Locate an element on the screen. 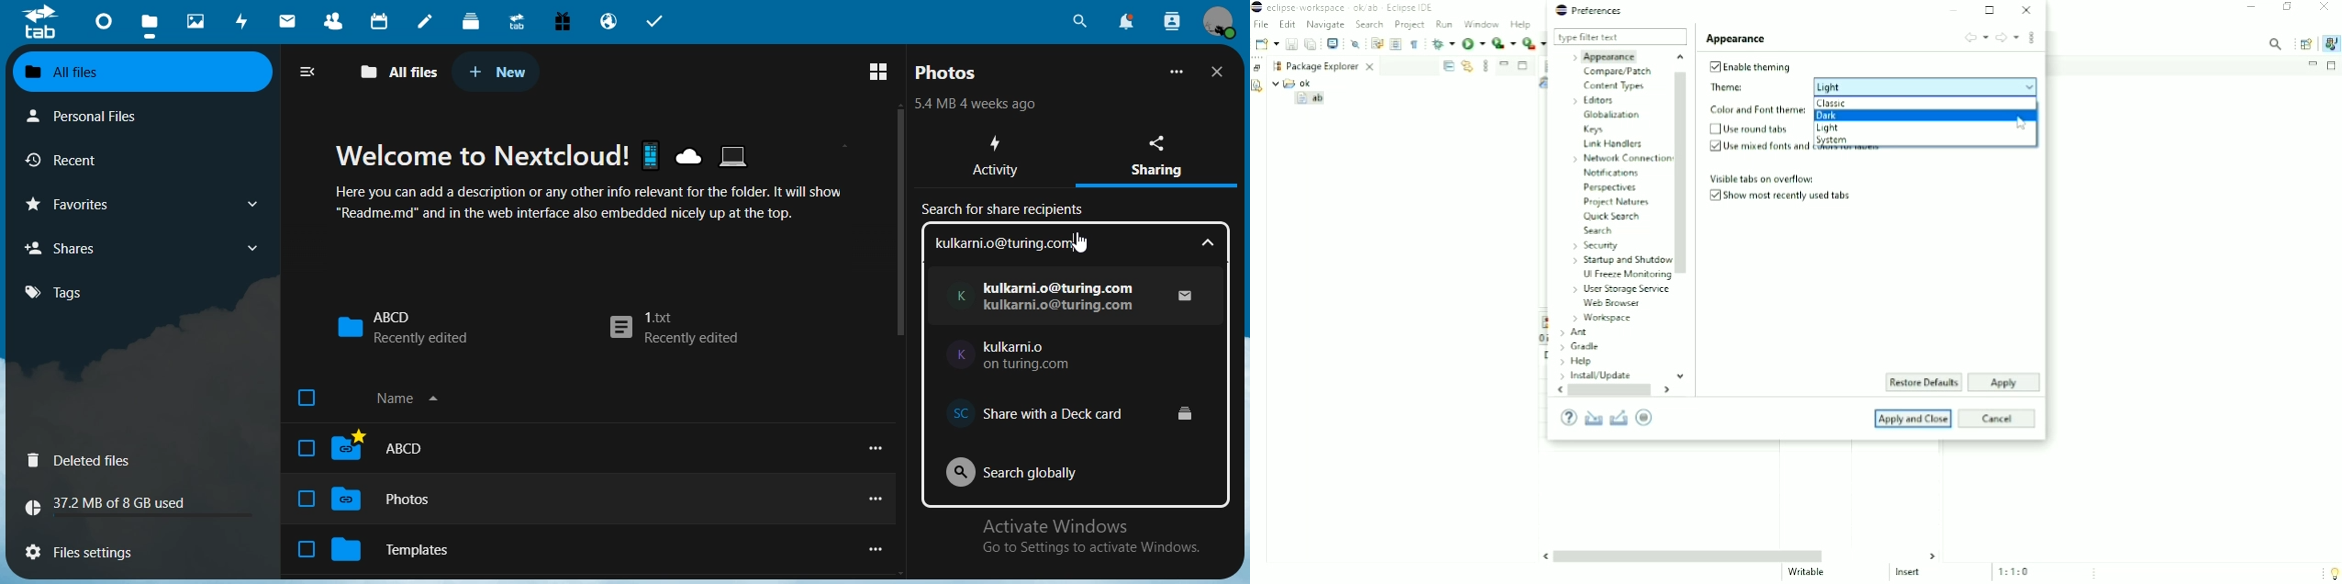 The height and width of the screenshot is (588, 2352). Use mixed fonts and is located at coordinates (1758, 146).